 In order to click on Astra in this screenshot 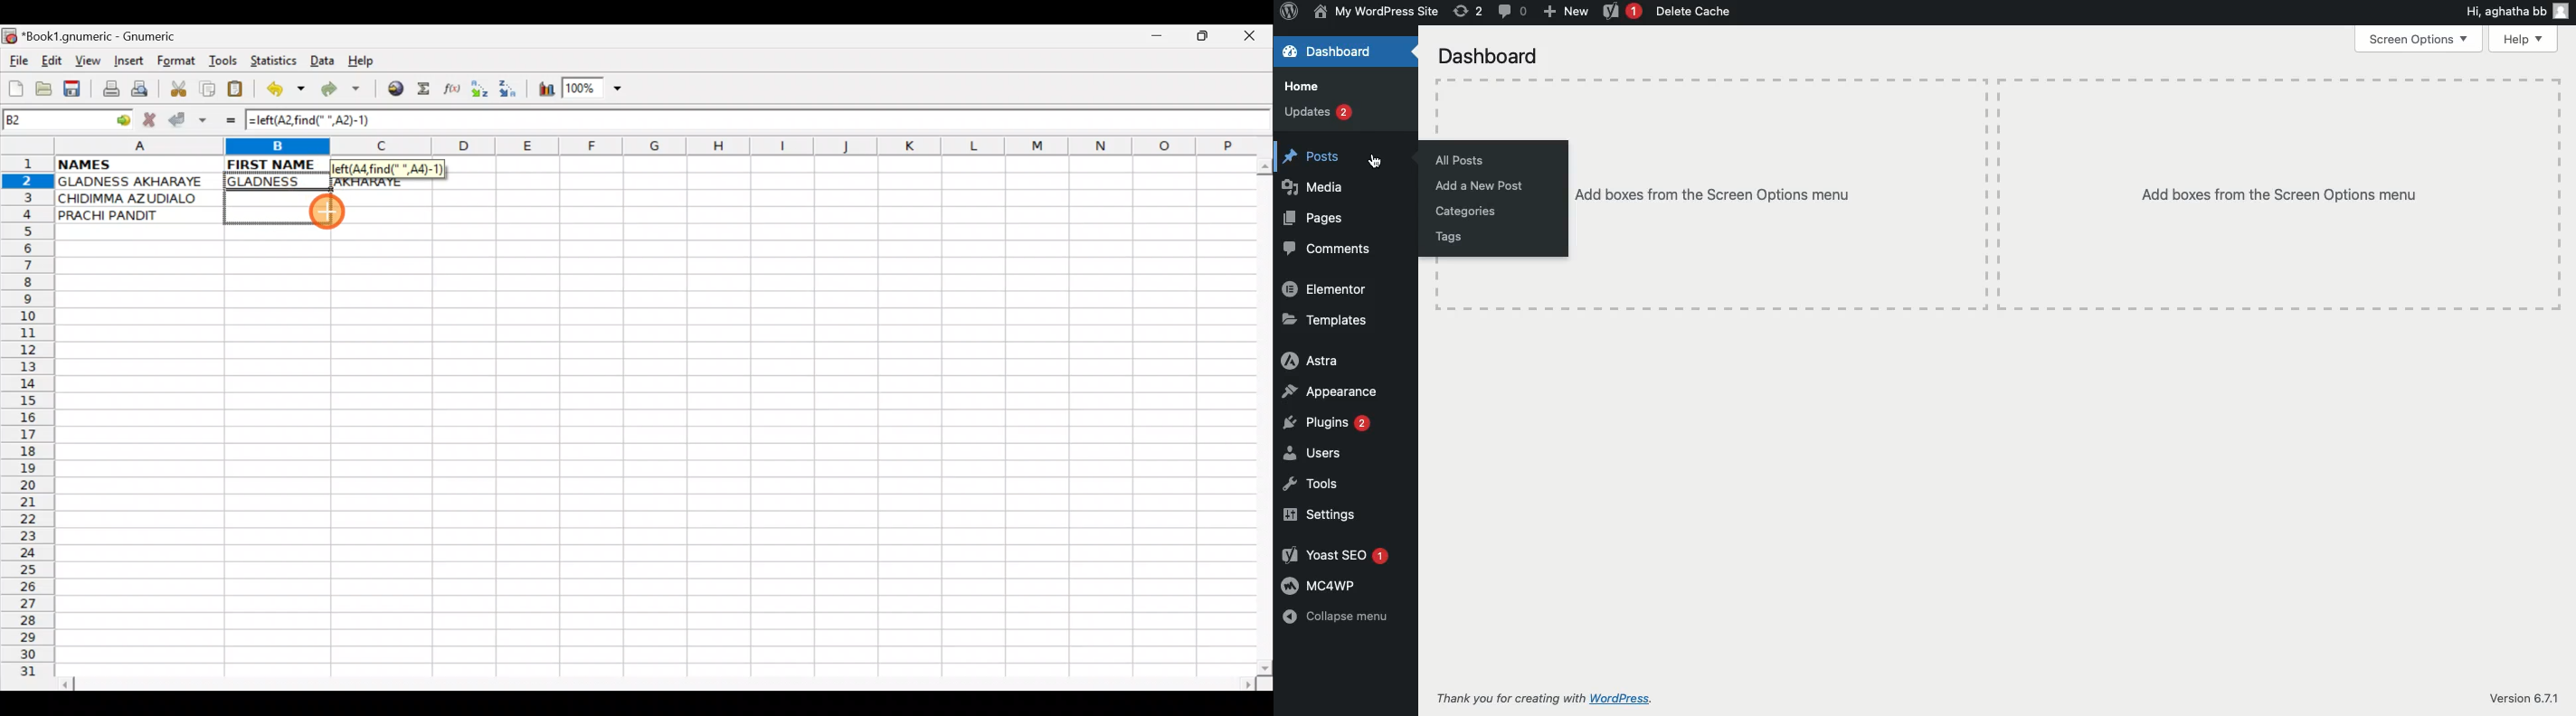, I will do `click(1311, 360)`.